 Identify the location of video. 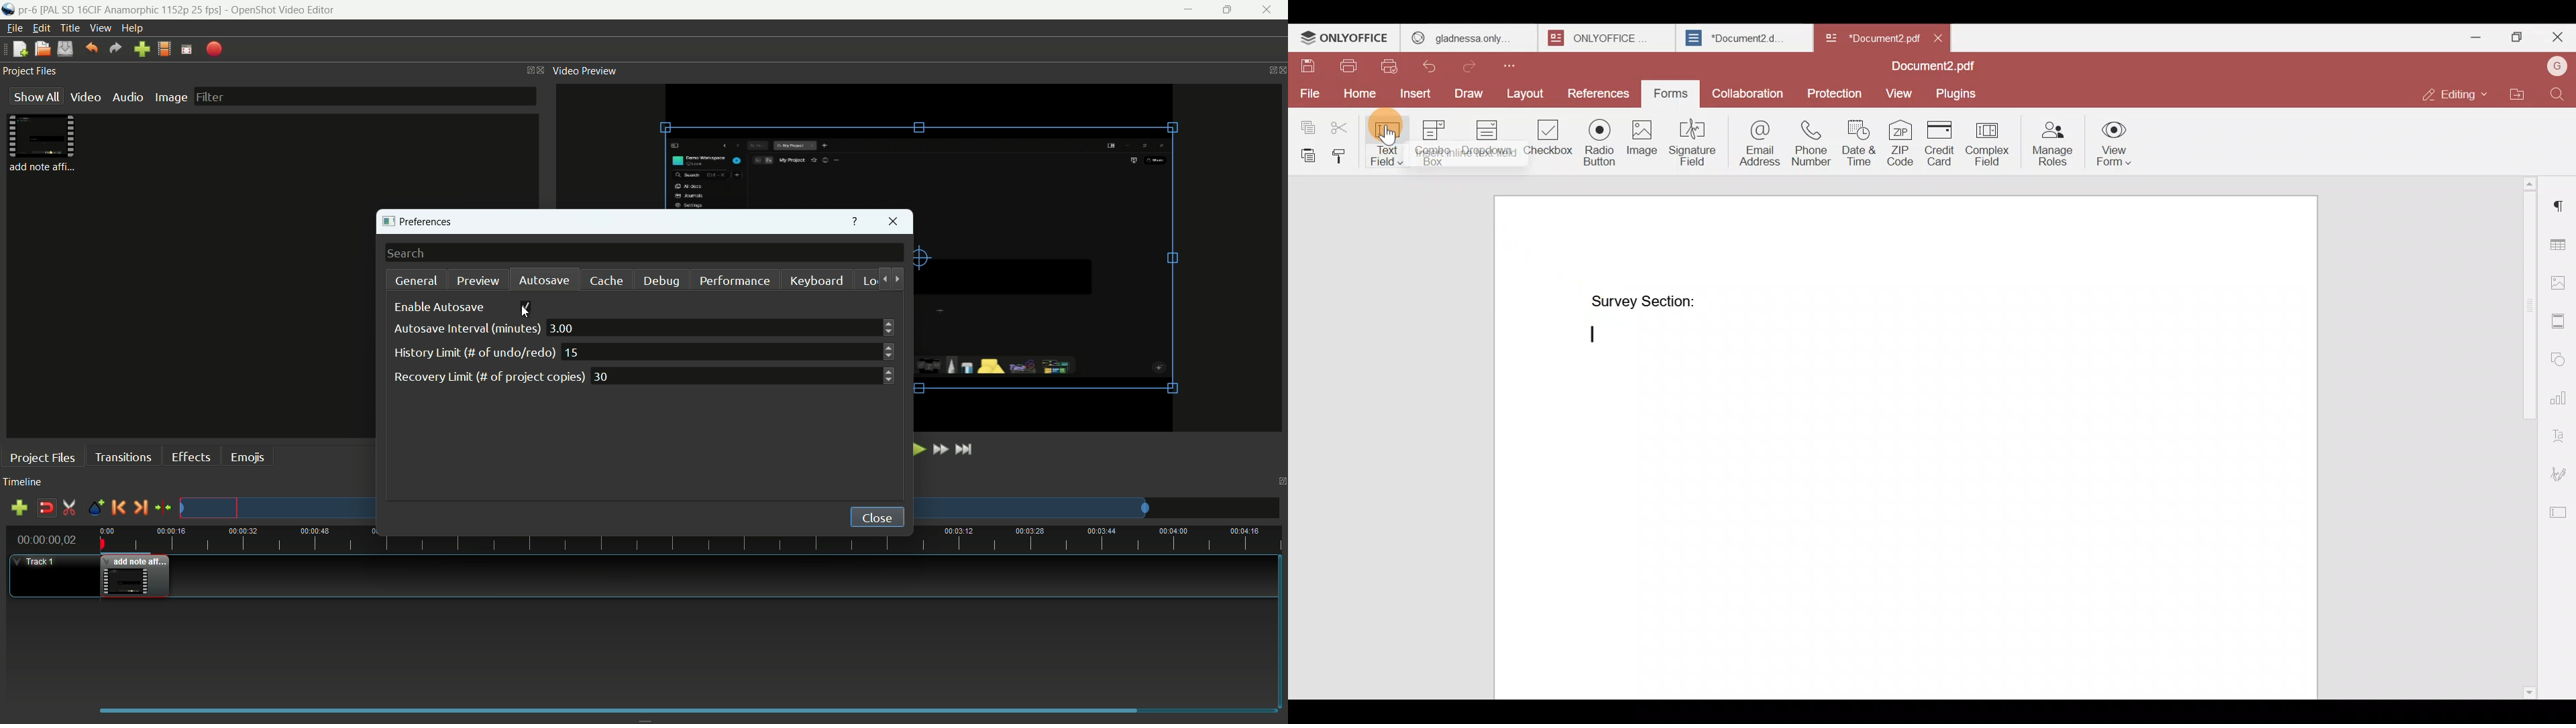
(85, 97).